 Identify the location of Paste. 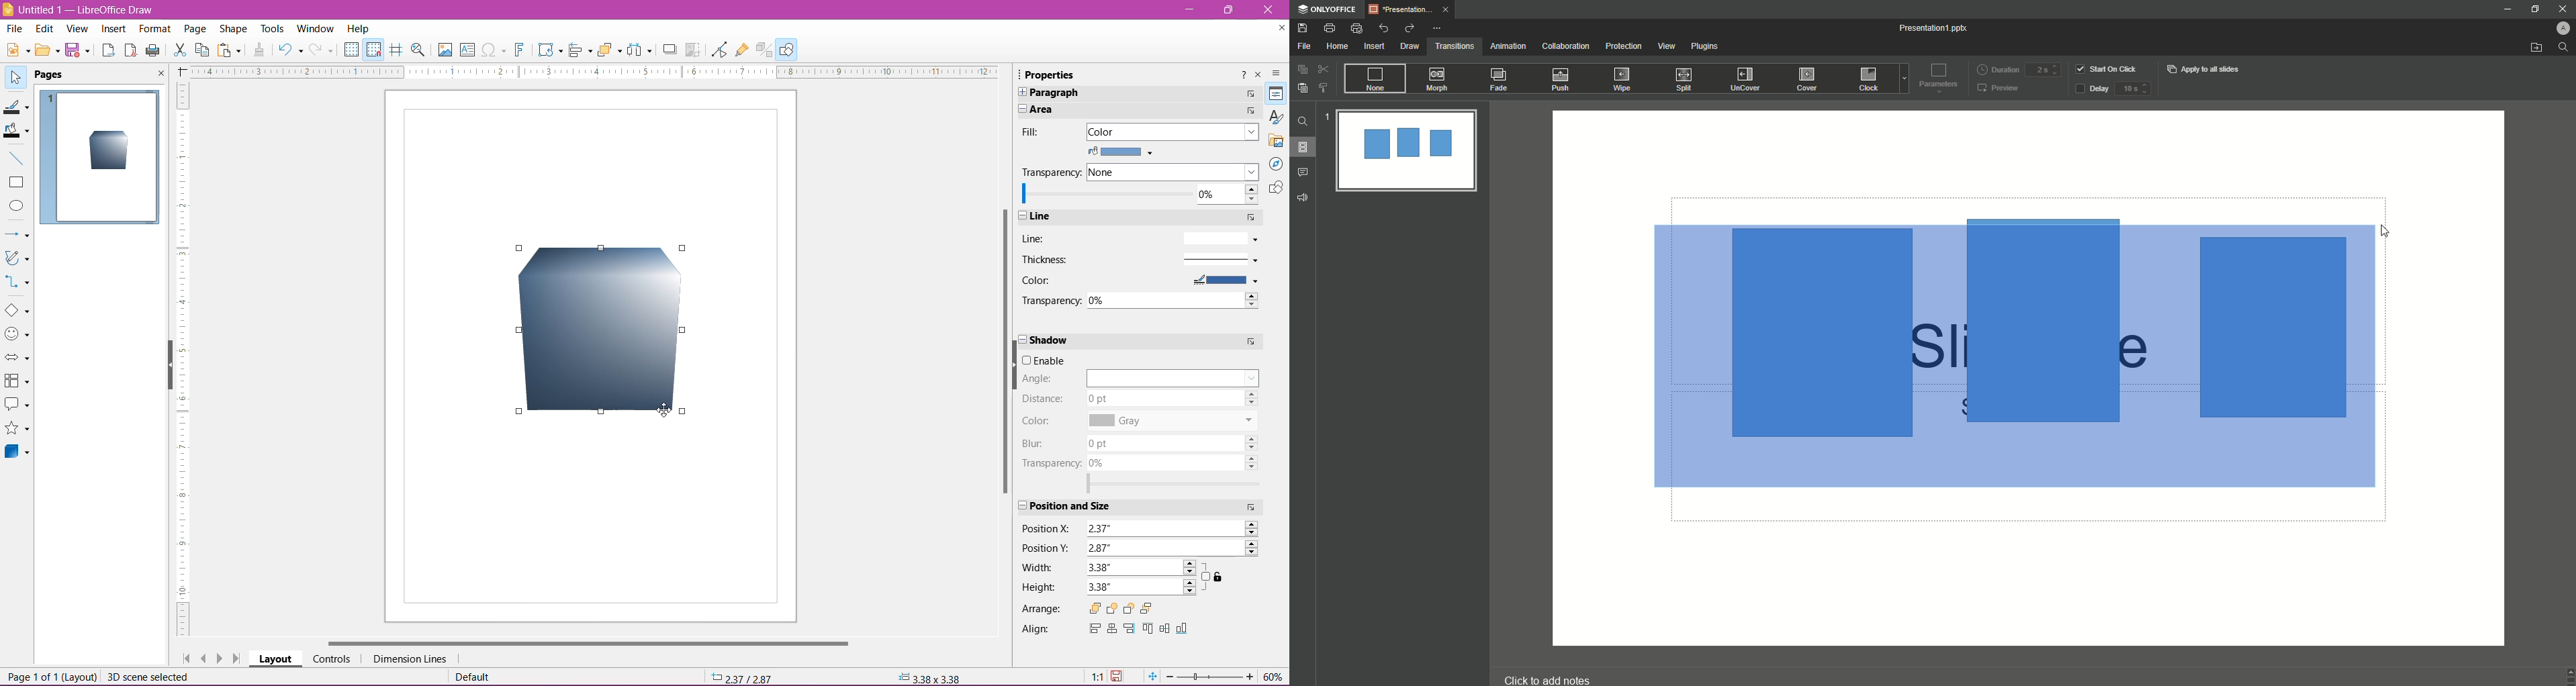
(230, 51).